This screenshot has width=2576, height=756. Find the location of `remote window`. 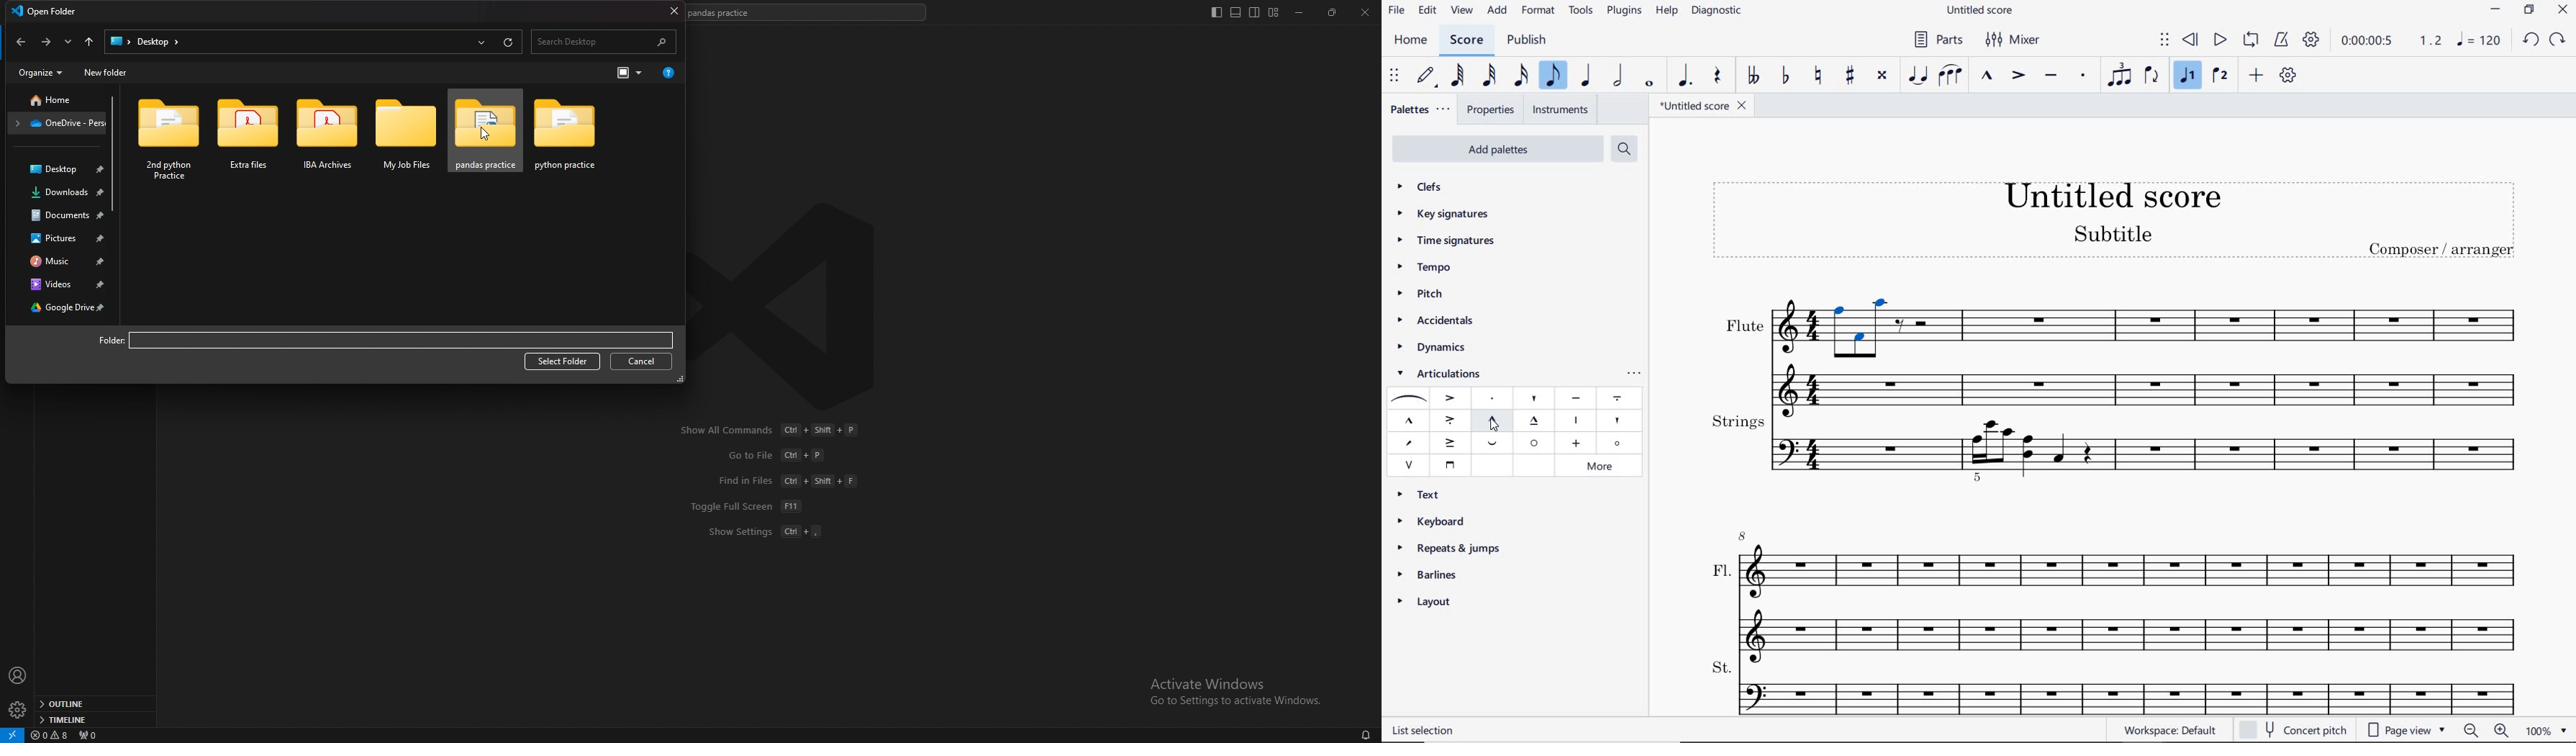

remote window is located at coordinates (12, 734).